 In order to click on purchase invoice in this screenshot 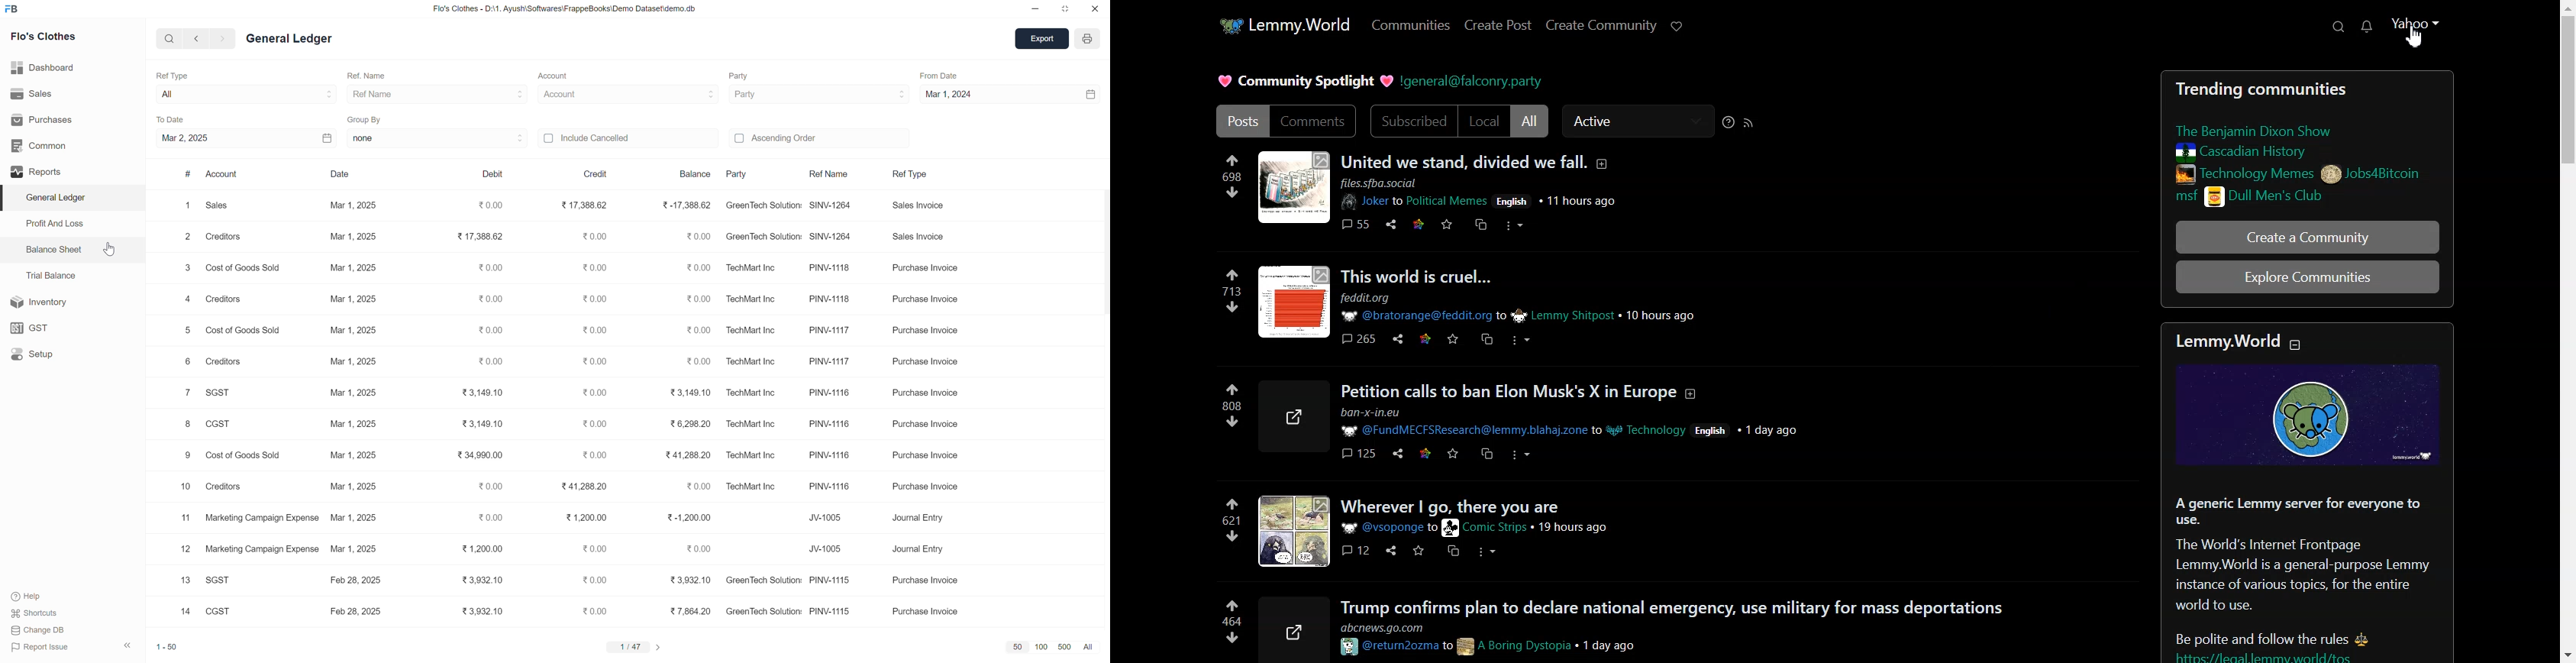, I will do `click(928, 580)`.